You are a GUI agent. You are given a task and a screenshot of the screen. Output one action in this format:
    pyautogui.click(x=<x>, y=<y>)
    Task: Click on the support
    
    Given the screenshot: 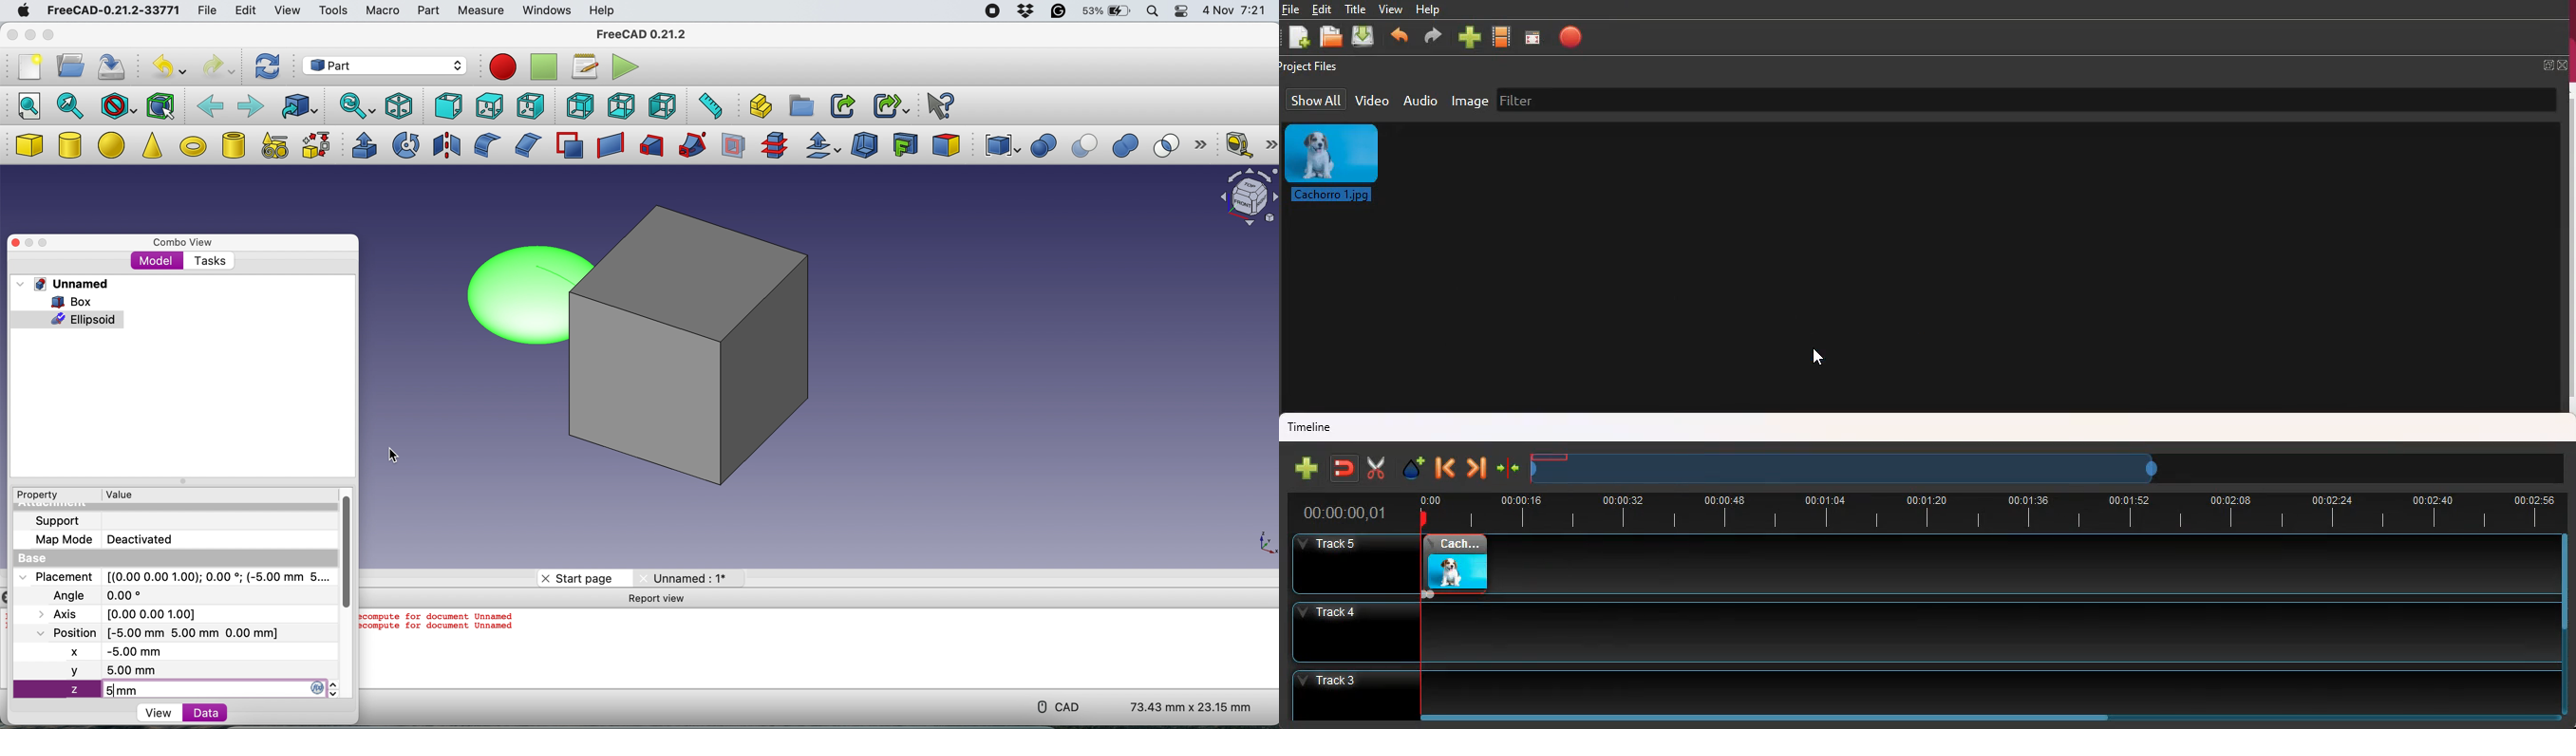 What is the action you would take?
    pyautogui.click(x=55, y=521)
    